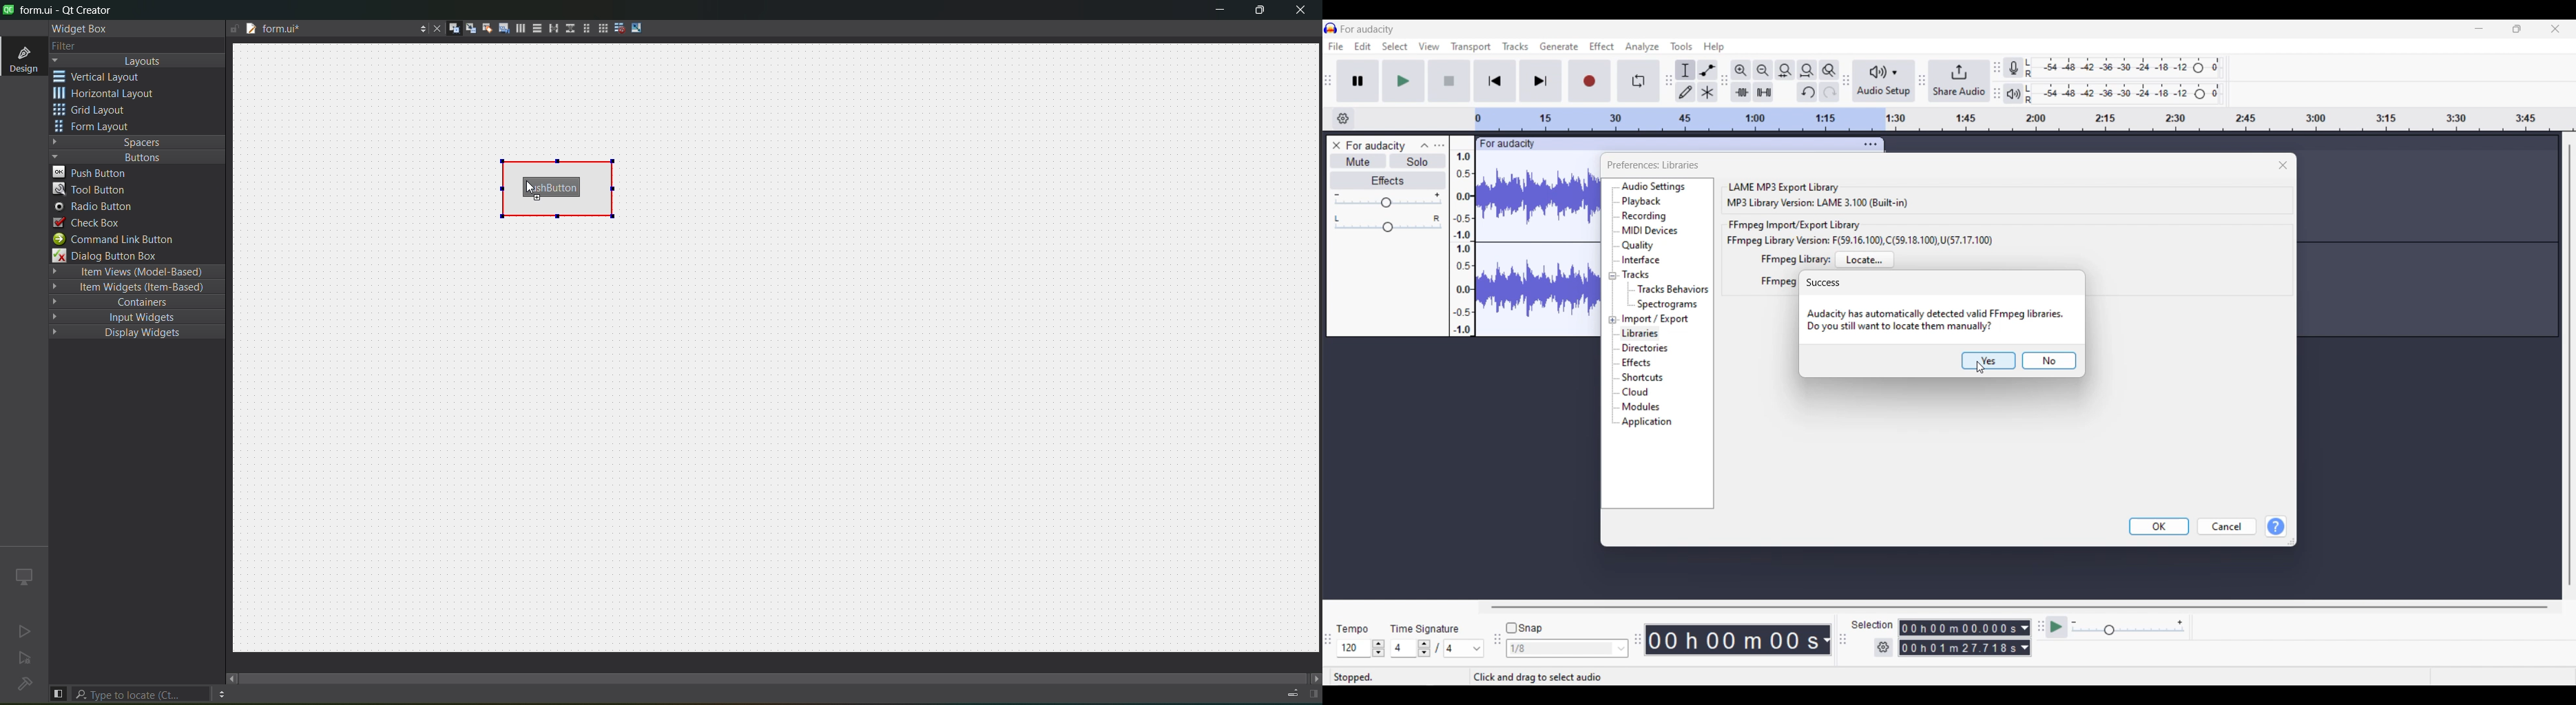 Image resolution: width=2576 pixels, height=728 pixels. I want to click on Tools menu, so click(1682, 46).